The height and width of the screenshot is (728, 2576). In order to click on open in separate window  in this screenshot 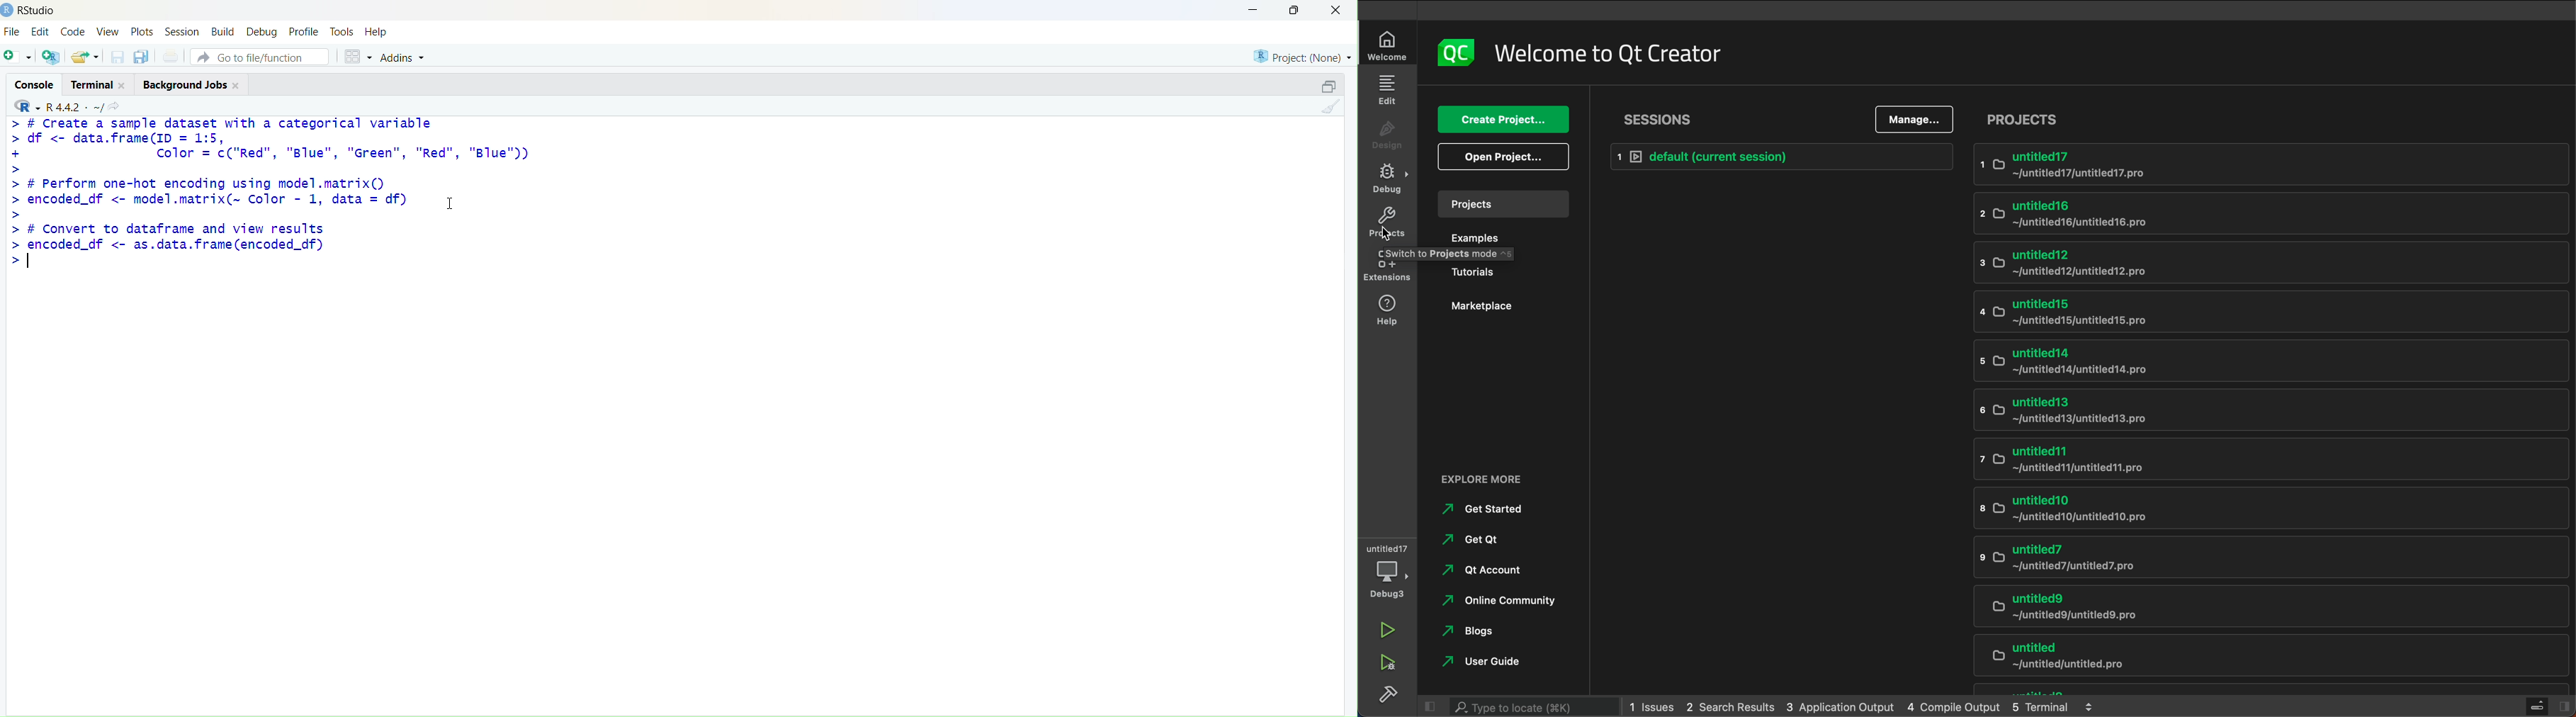, I will do `click(1329, 86)`.